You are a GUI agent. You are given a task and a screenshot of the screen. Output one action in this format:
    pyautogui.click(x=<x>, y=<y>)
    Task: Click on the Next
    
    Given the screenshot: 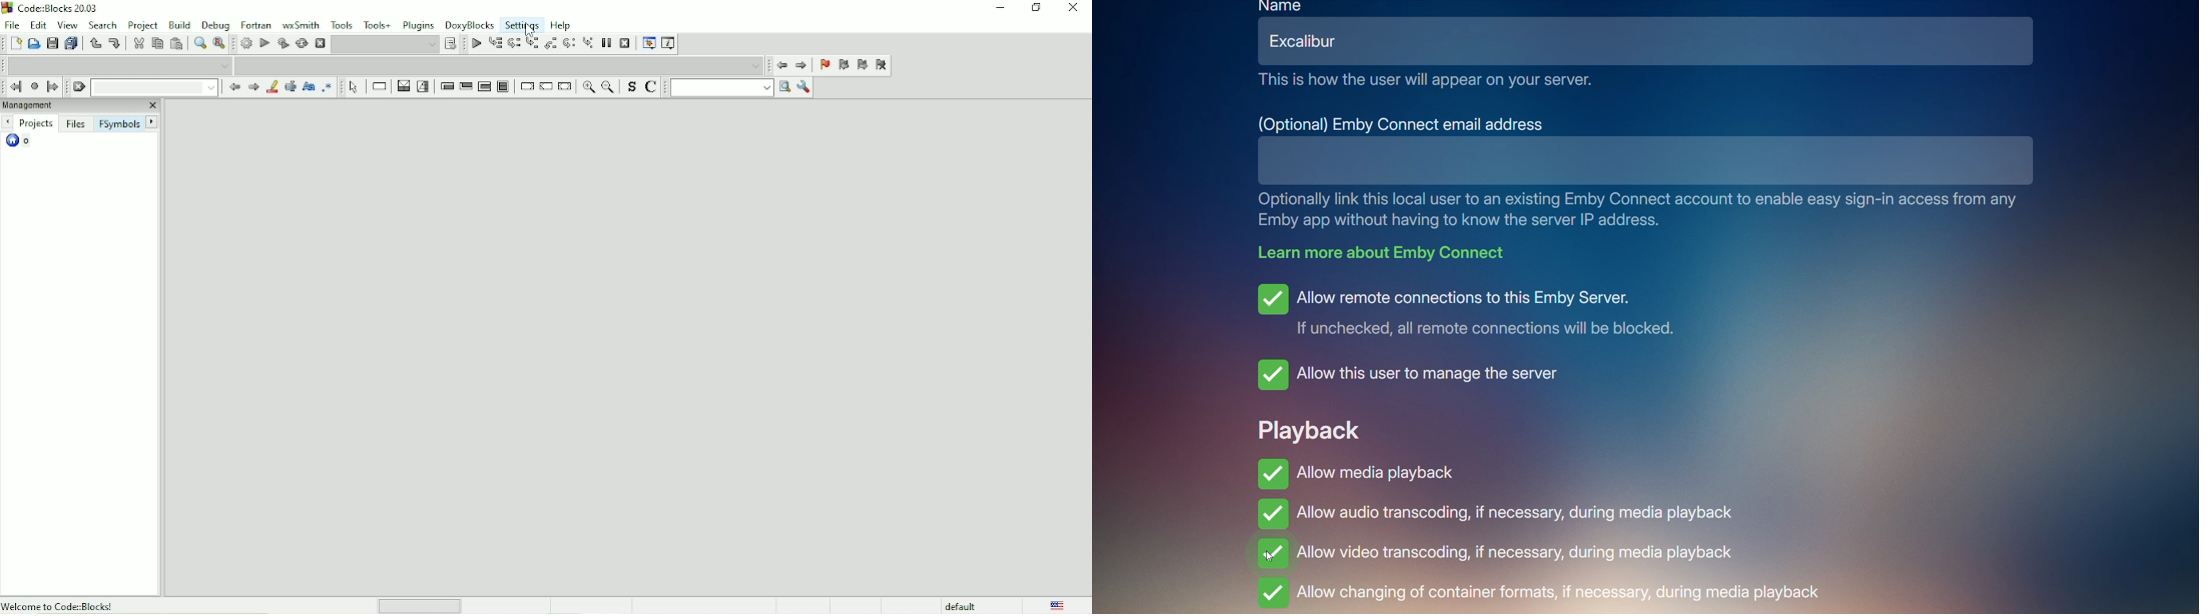 What is the action you would take?
    pyautogui.click(x=252, y=86)
    